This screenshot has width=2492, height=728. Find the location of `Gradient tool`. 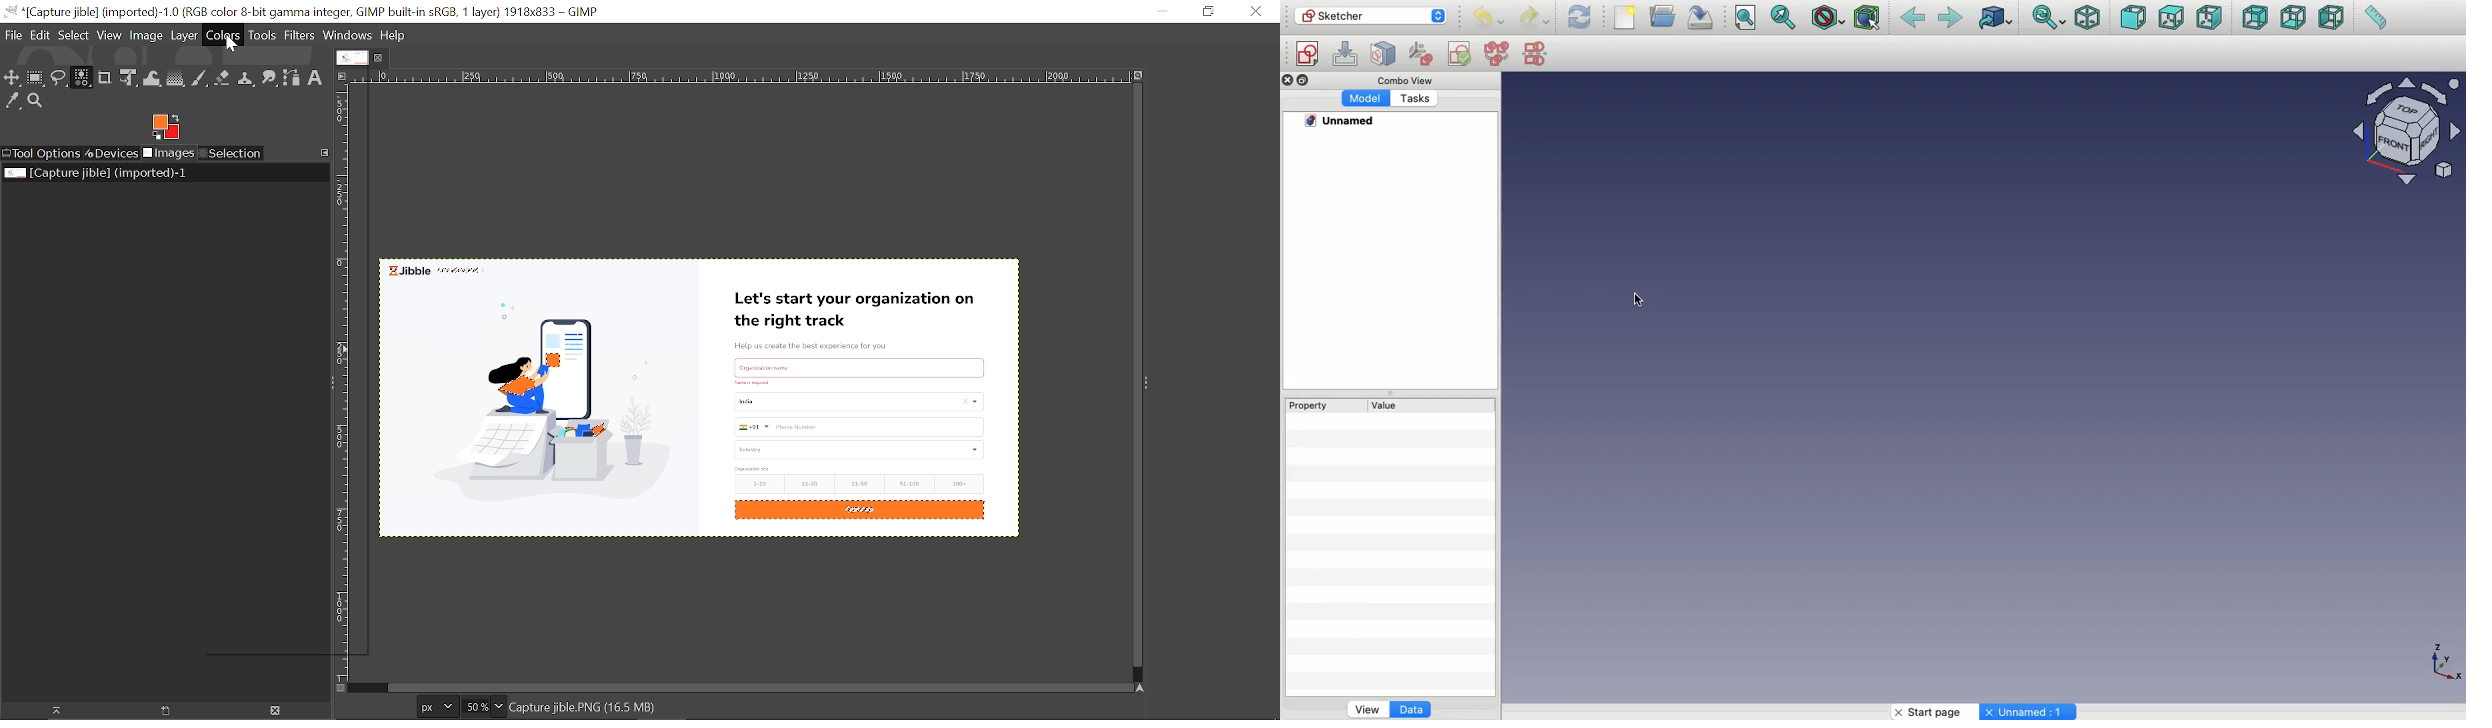

Gradient tool is located at coordinates (176, 79).